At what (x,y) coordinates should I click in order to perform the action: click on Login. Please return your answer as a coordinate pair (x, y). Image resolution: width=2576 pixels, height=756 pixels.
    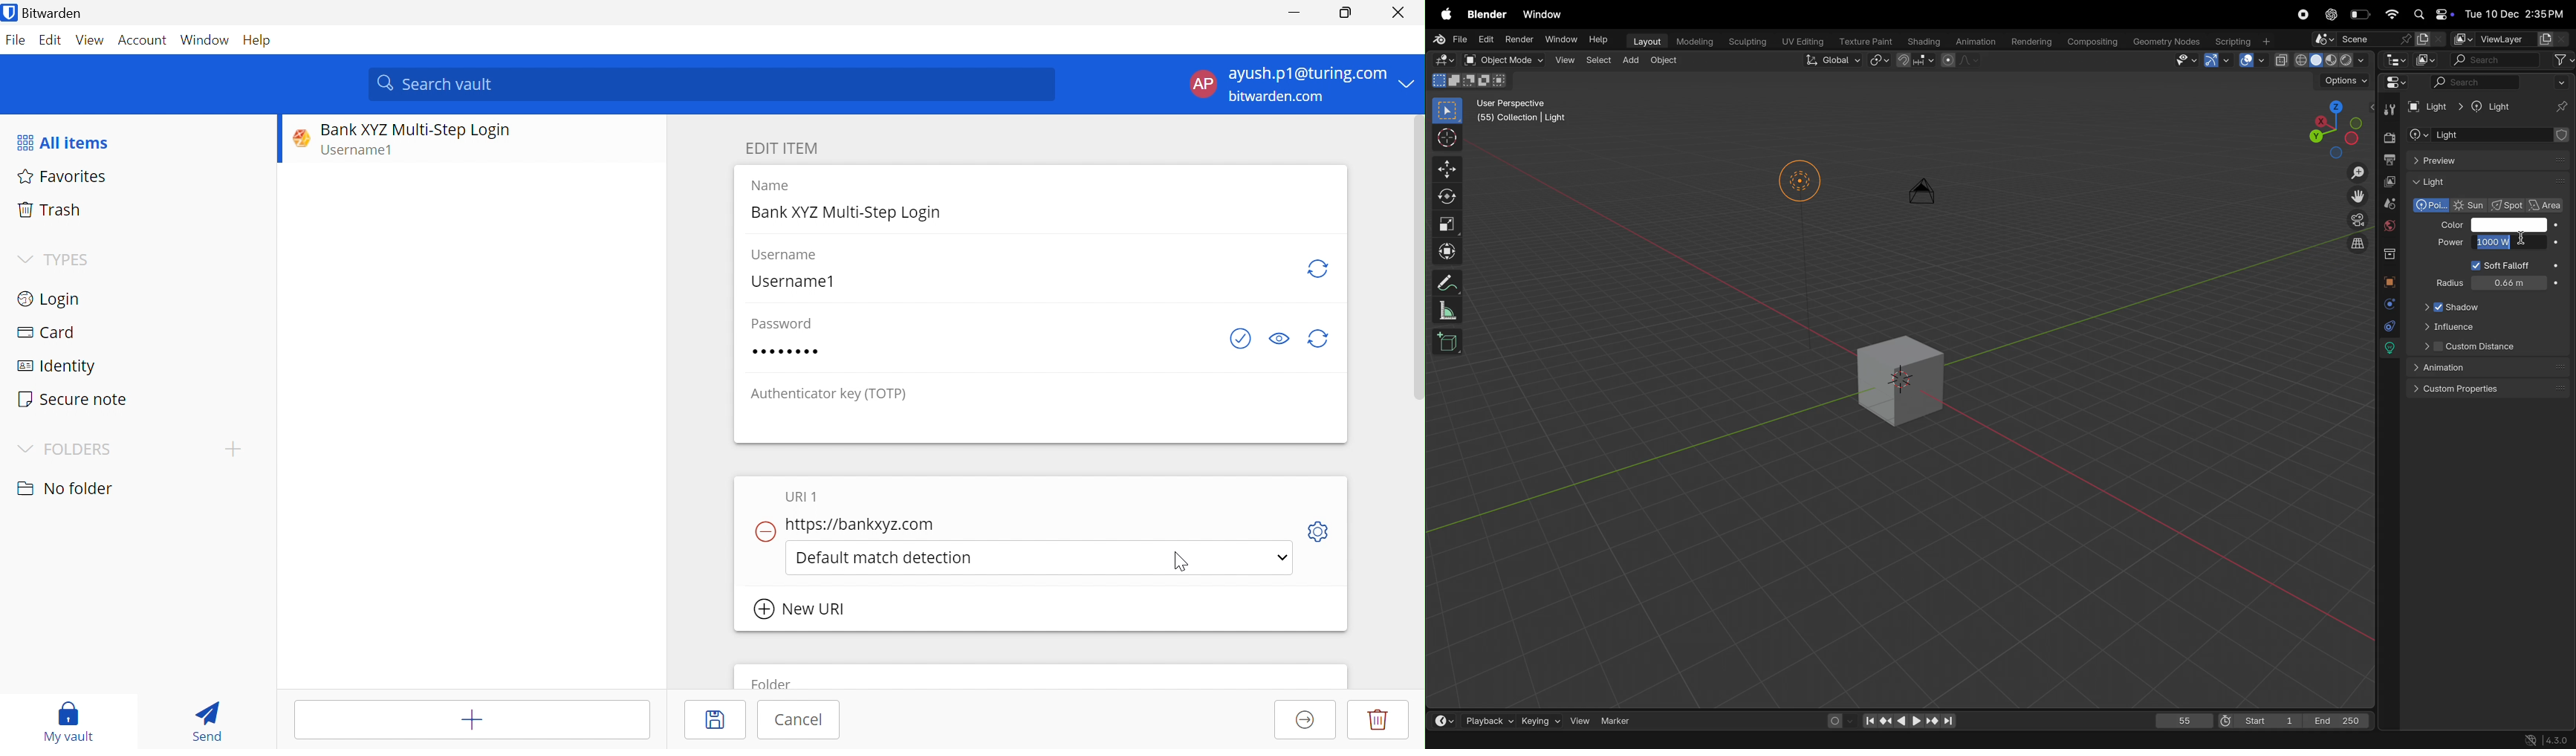
    Looking at the image, I should click on (48, 299).